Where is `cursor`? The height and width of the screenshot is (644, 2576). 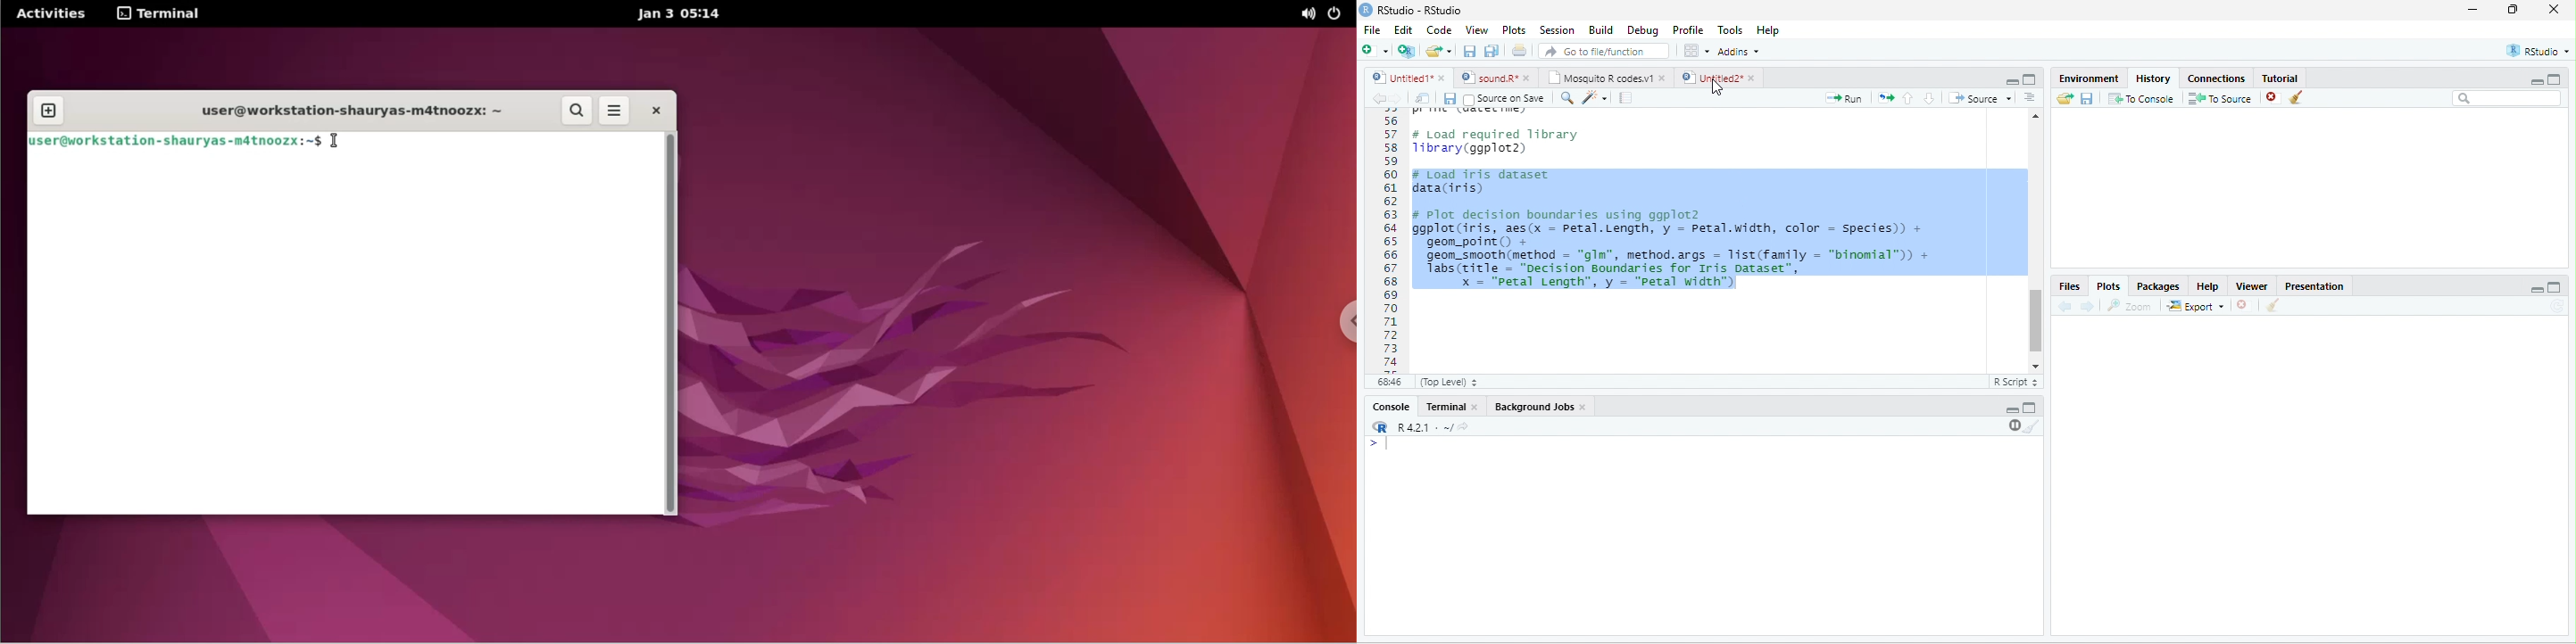
cursor is located at coordinates (1716, 88).